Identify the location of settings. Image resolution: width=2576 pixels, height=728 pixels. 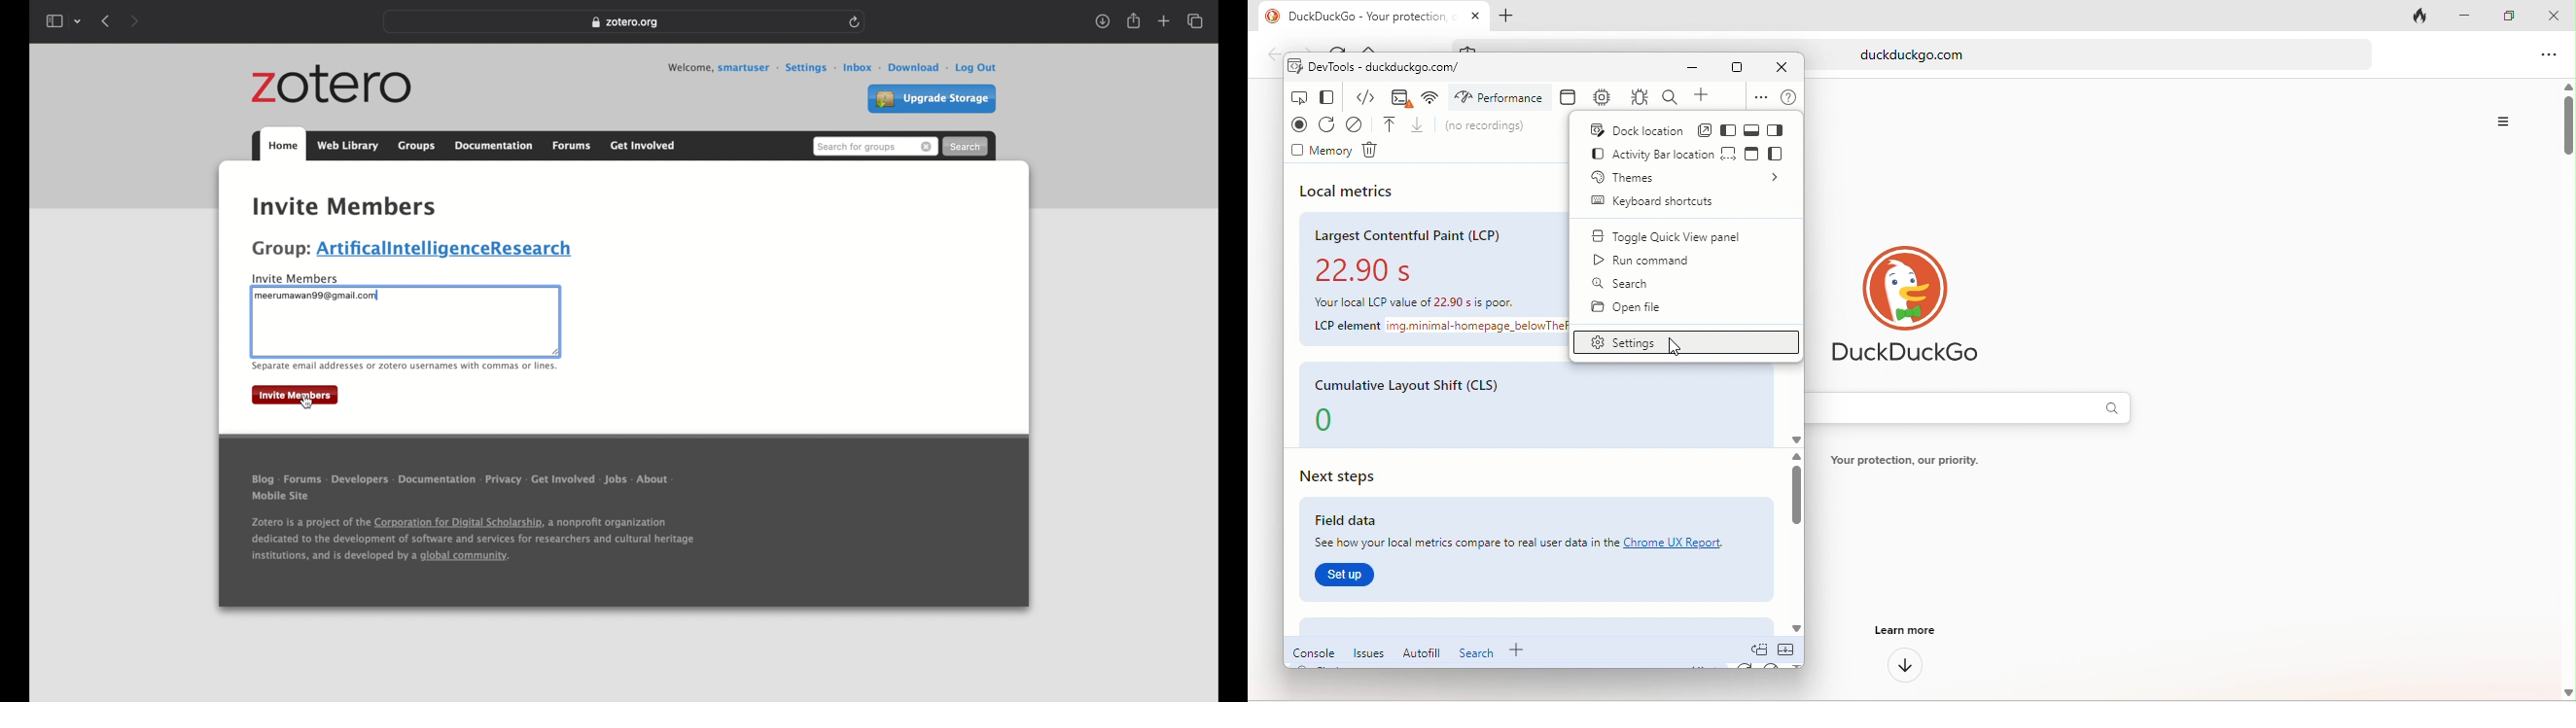
(514, 183).